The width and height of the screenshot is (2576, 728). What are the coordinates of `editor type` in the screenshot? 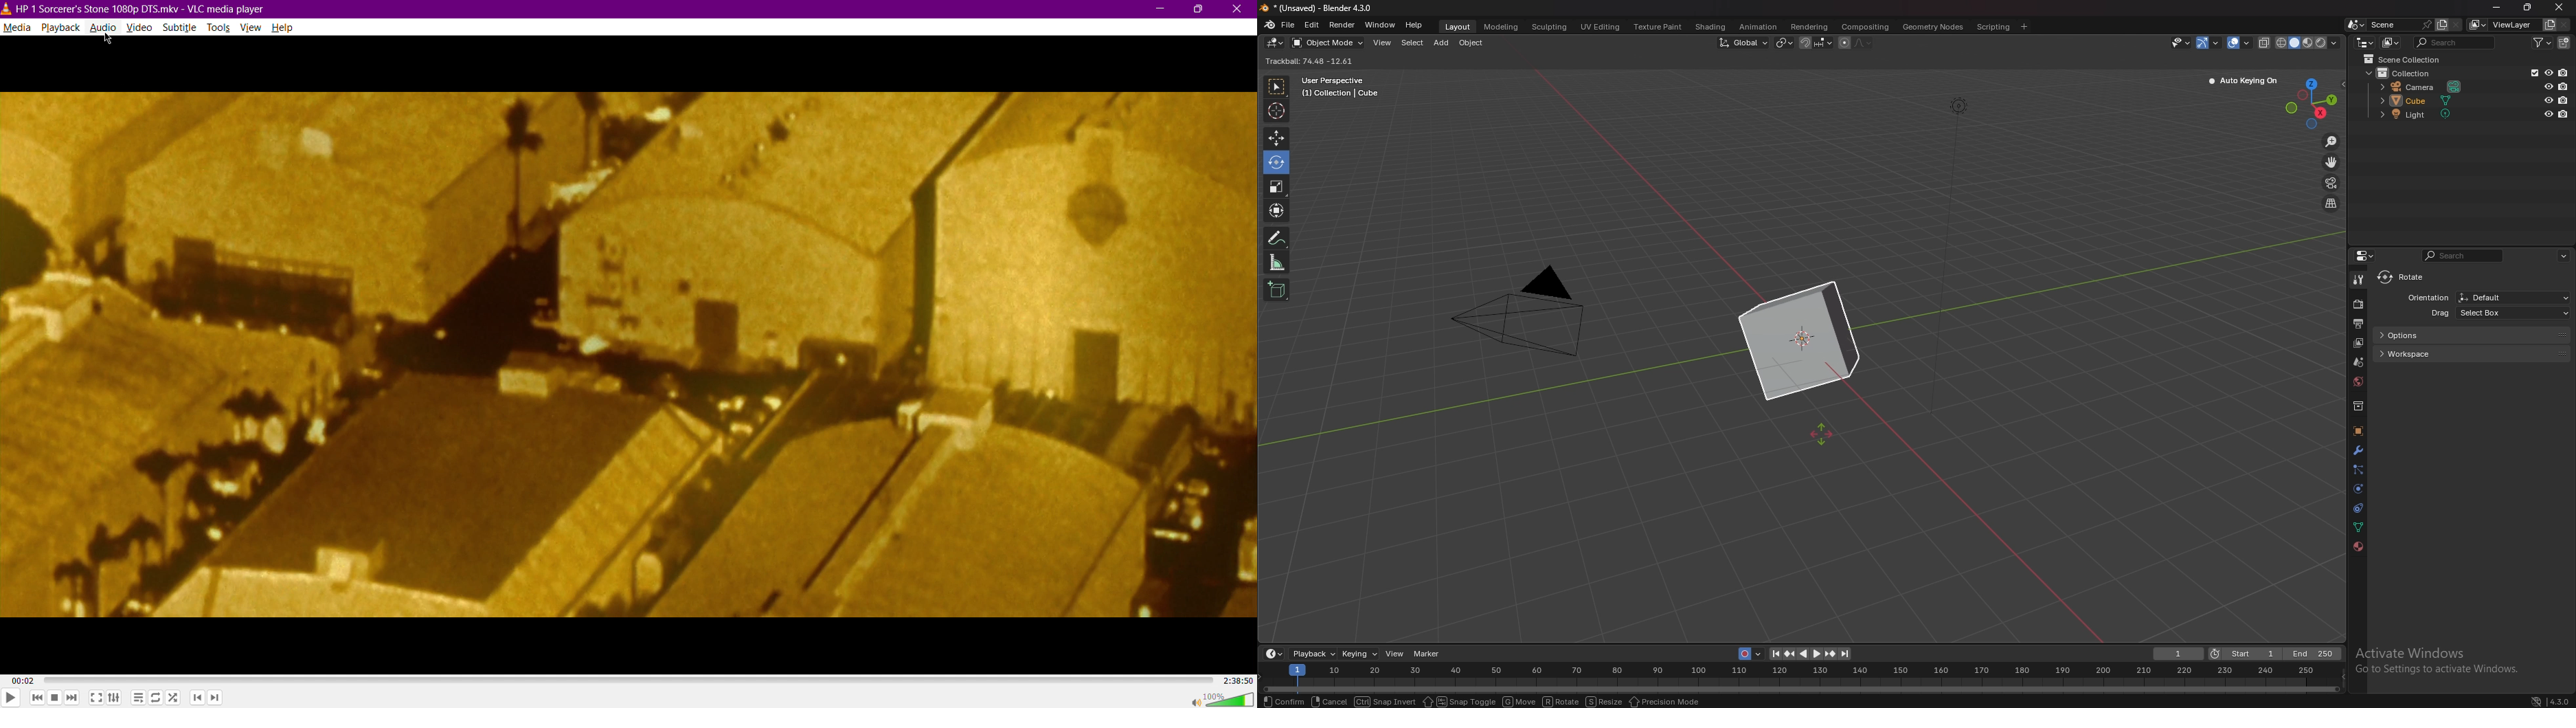 It's located at (1274, 653).